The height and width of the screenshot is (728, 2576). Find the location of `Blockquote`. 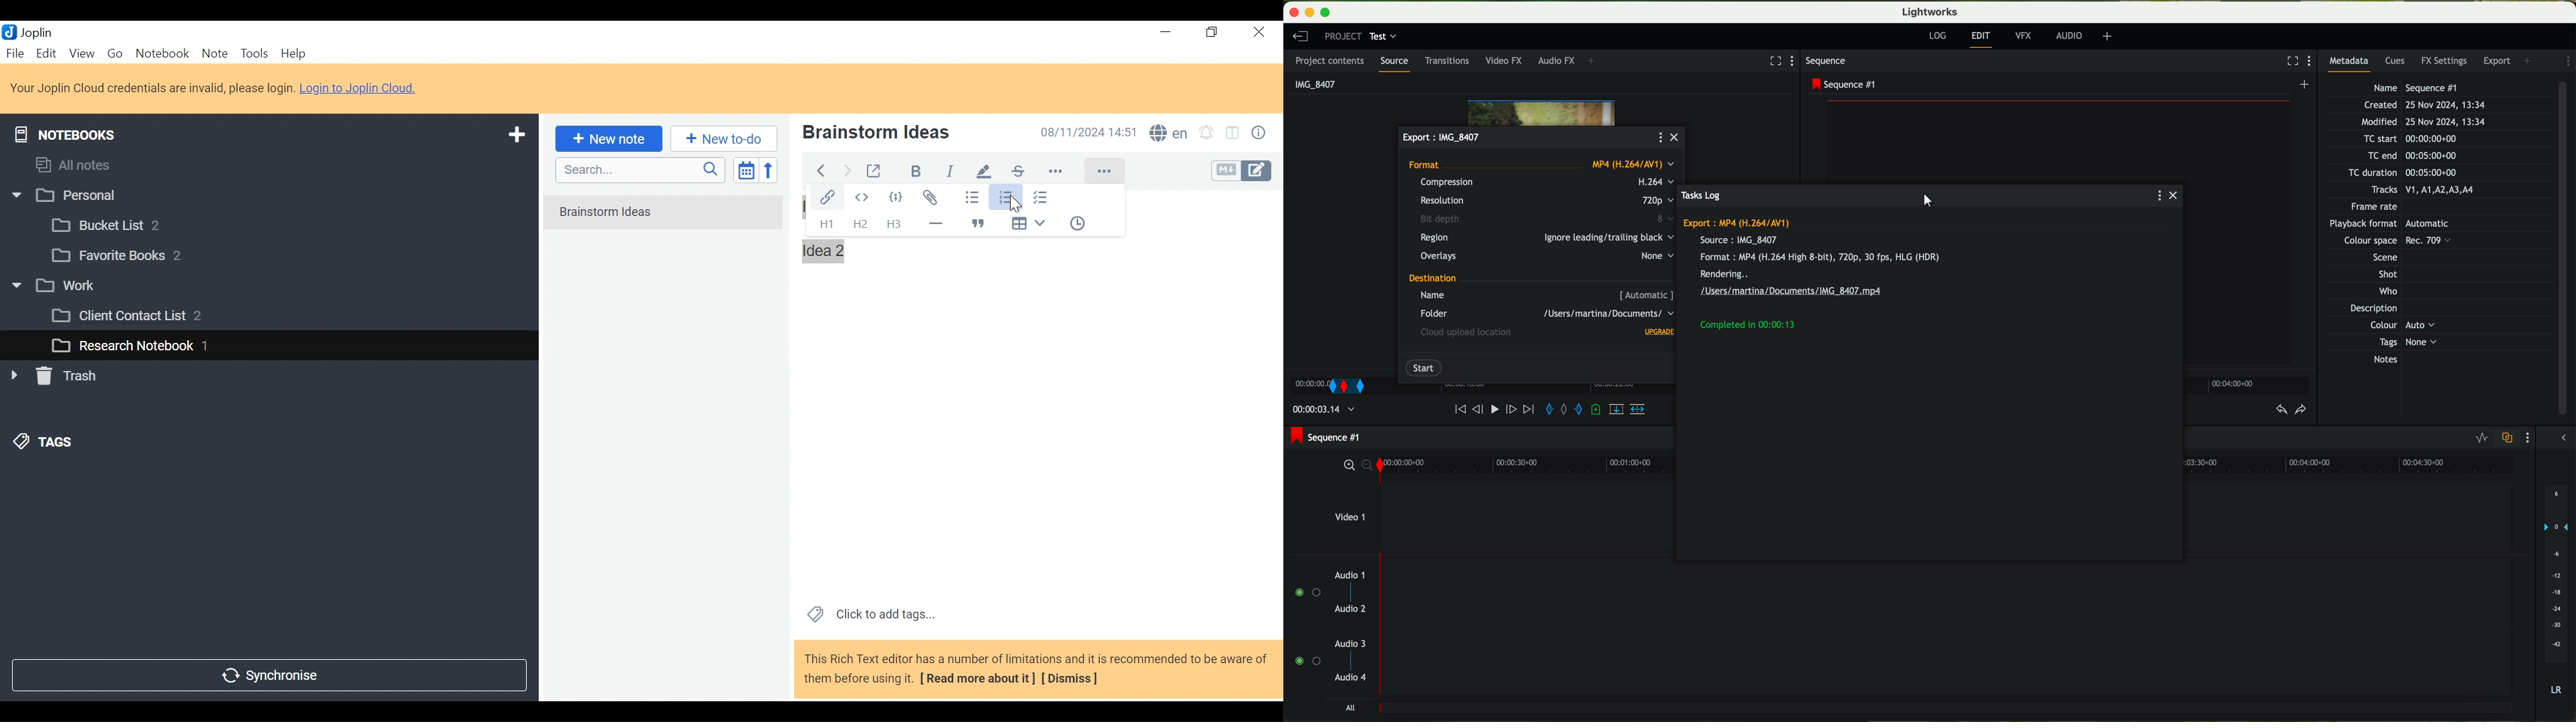

Blockquote is located at coordinates (979, 223).